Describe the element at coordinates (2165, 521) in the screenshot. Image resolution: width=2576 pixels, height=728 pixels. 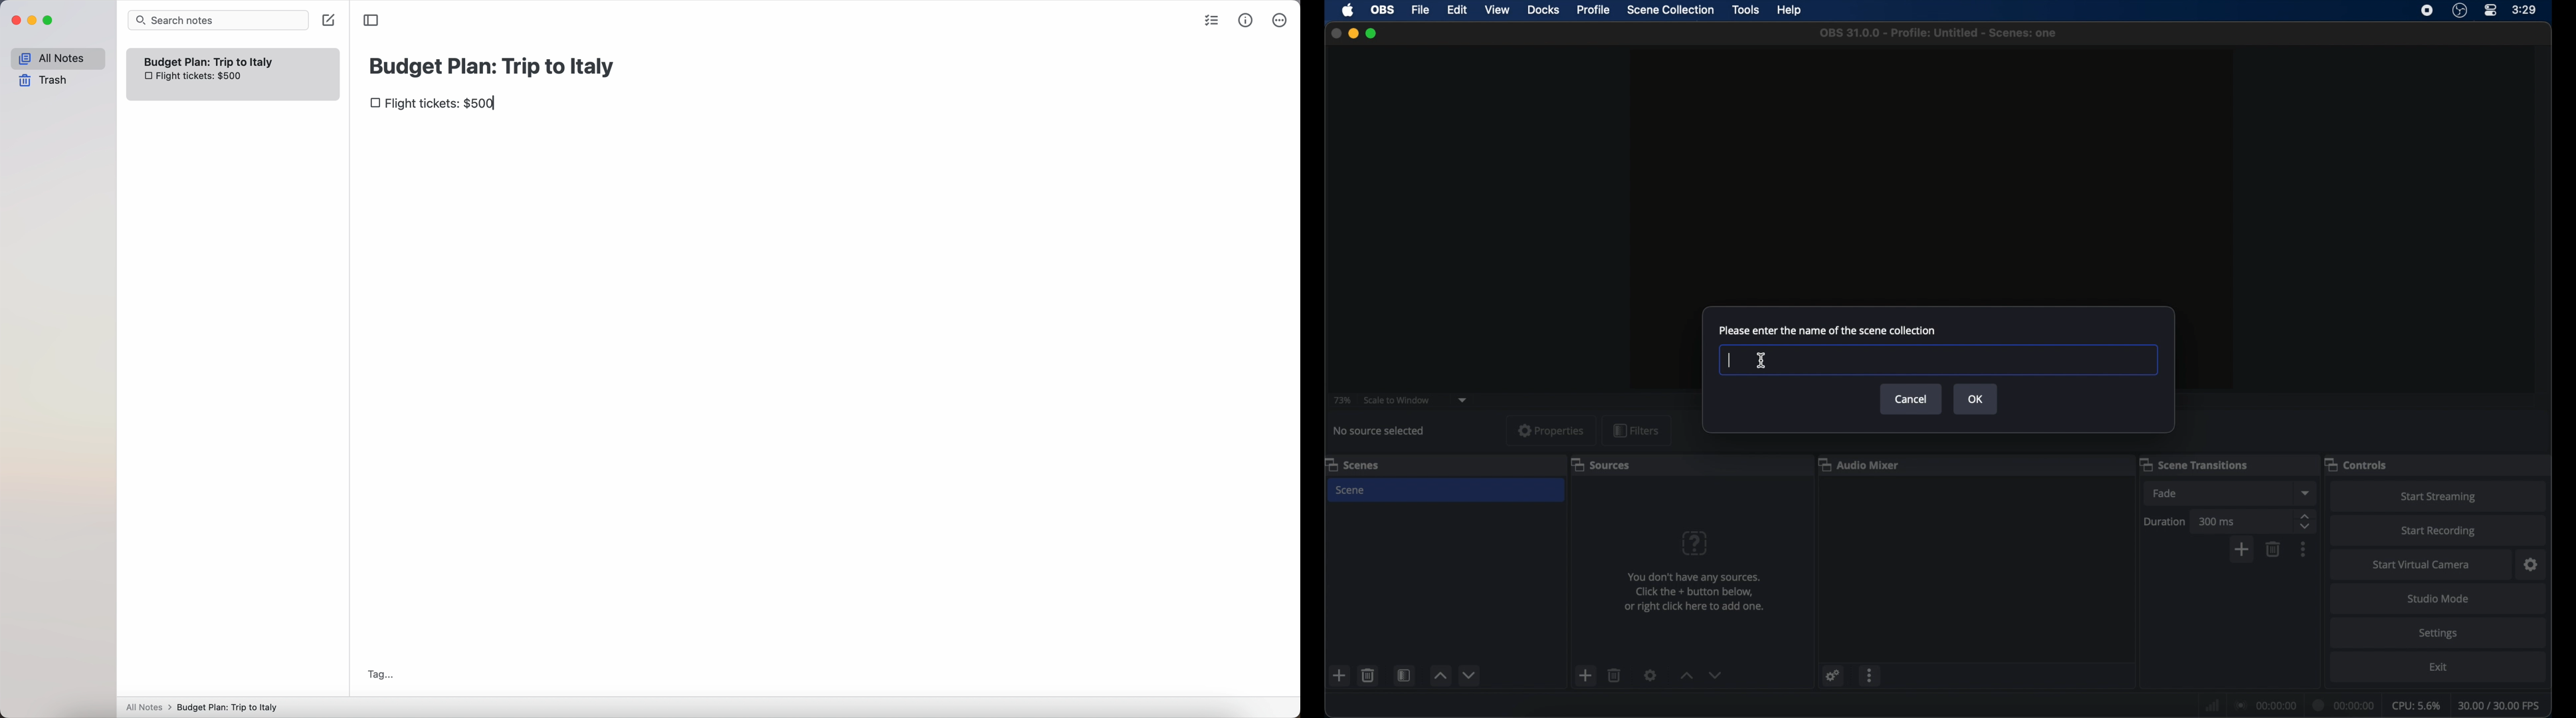
I see `duration` at that location.